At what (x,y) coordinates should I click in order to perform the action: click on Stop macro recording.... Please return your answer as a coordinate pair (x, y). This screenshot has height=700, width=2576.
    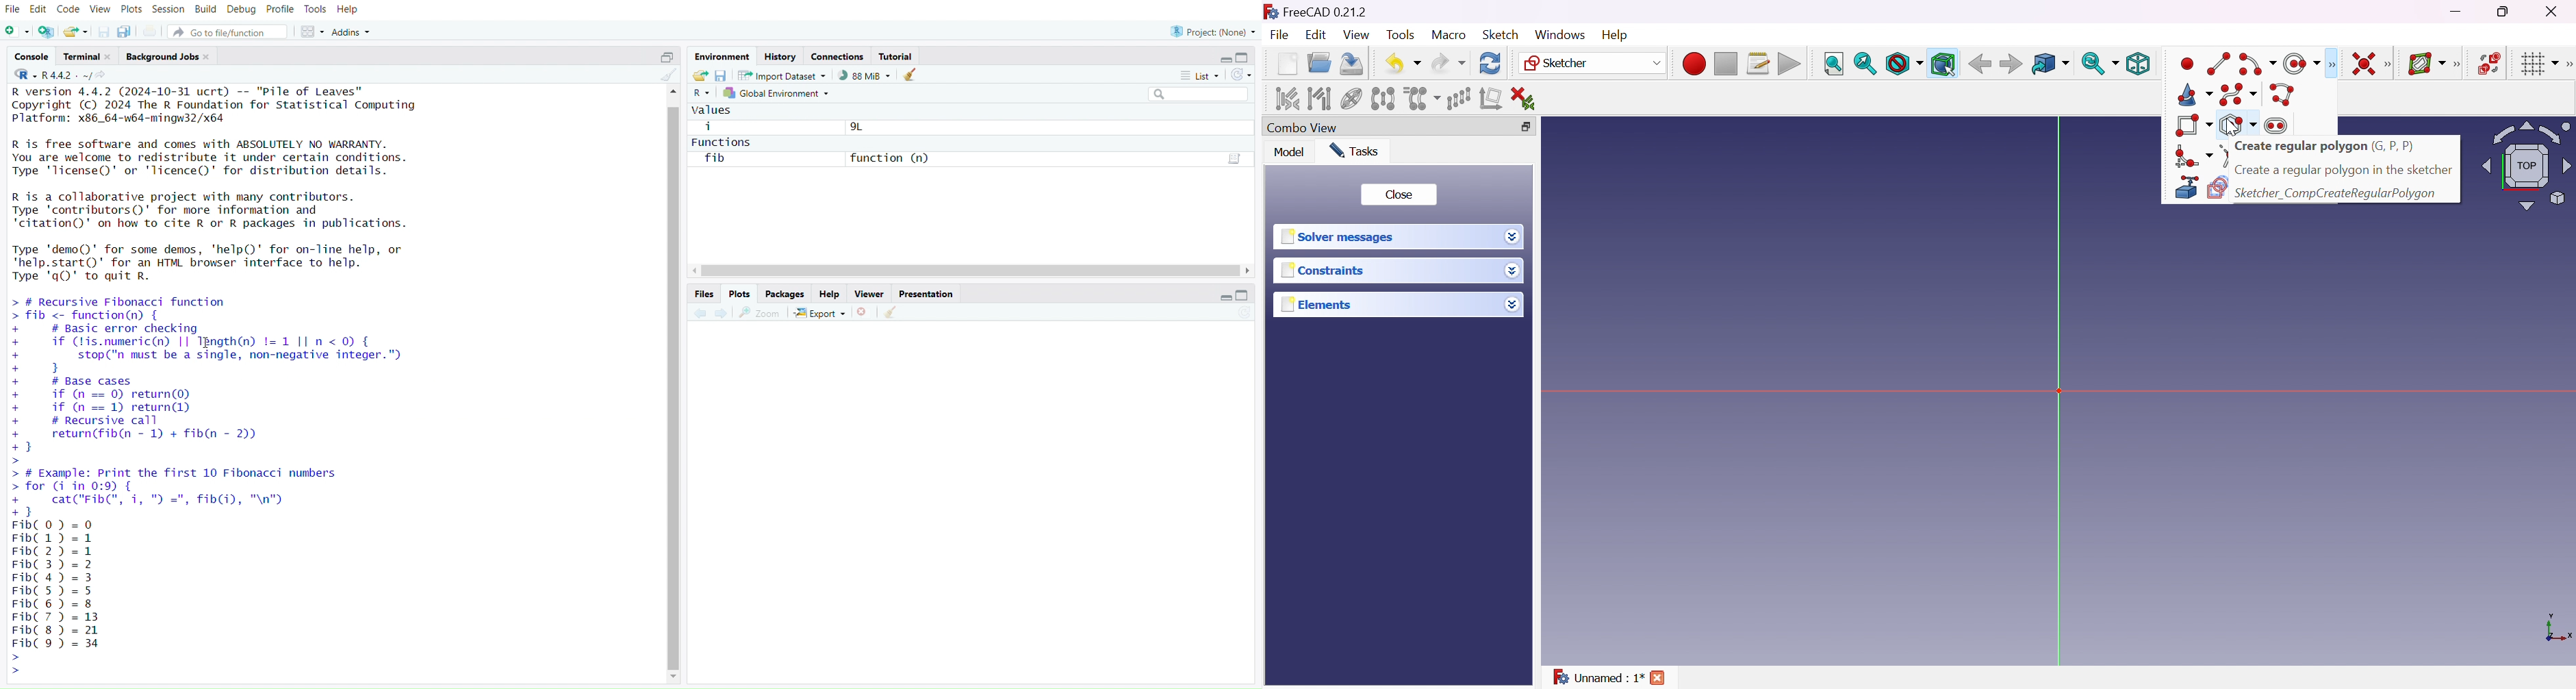
    Looking at the image, I should click on (1726, 64).